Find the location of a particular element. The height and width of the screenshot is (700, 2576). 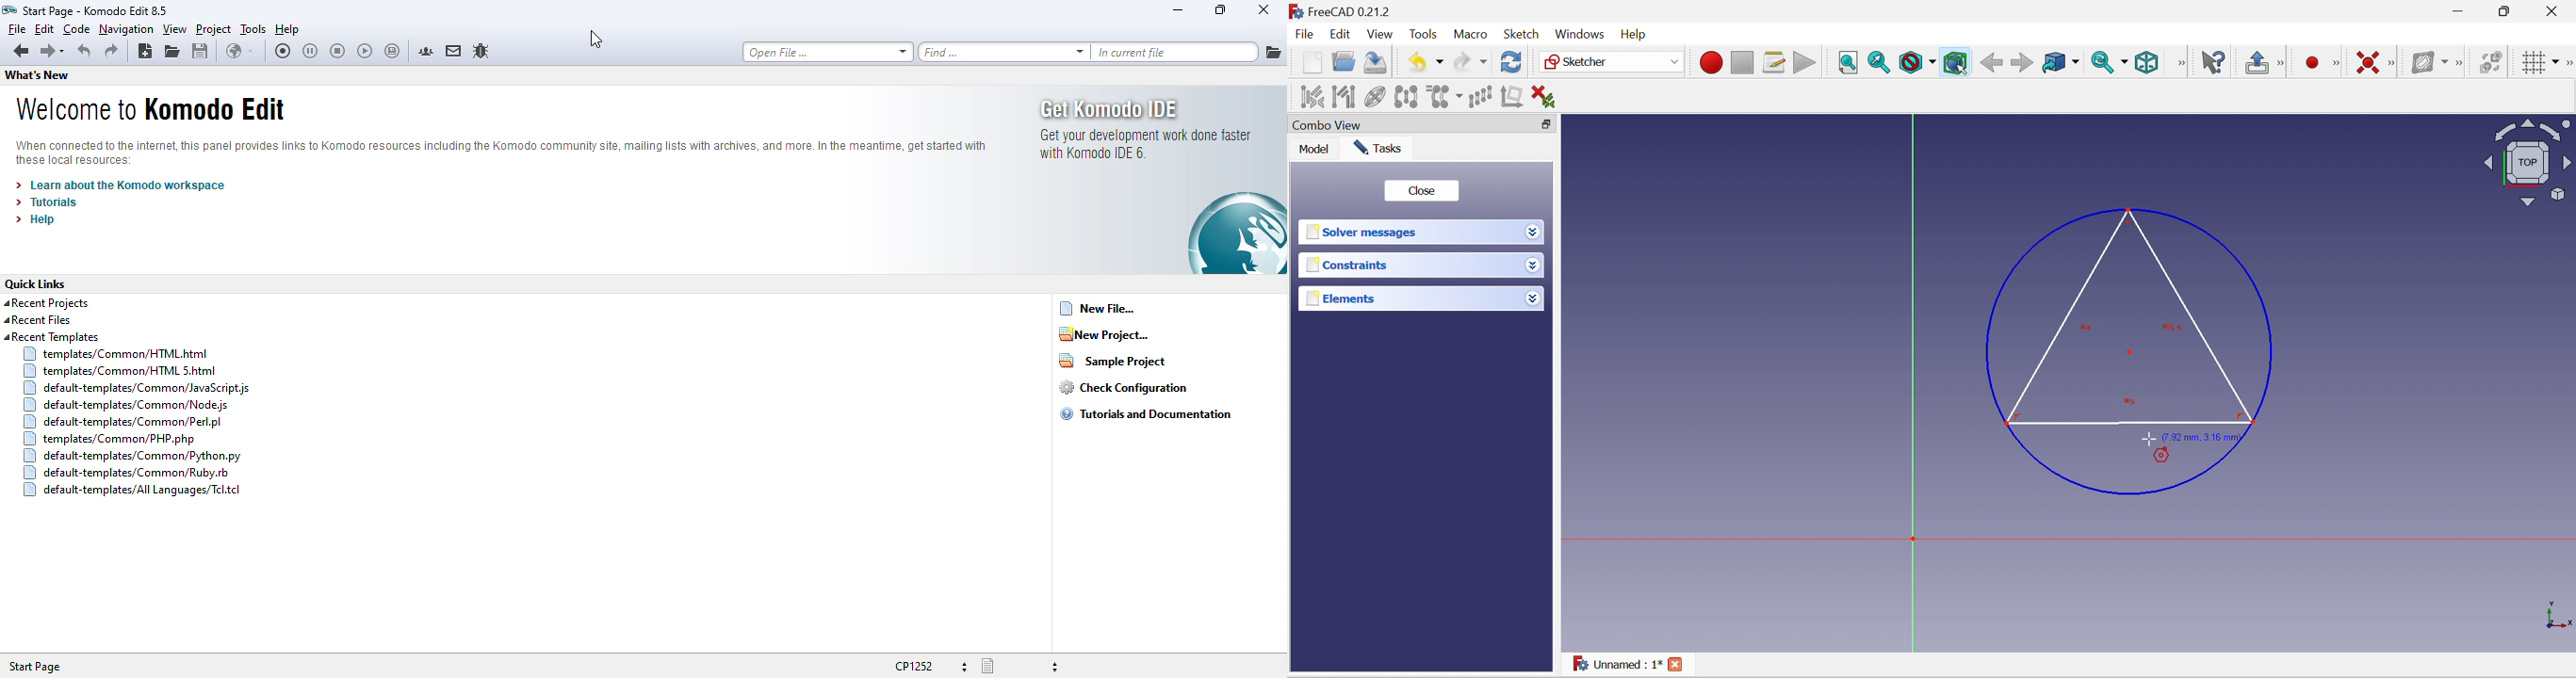

What's this? is located at coordinates (2212, 62).